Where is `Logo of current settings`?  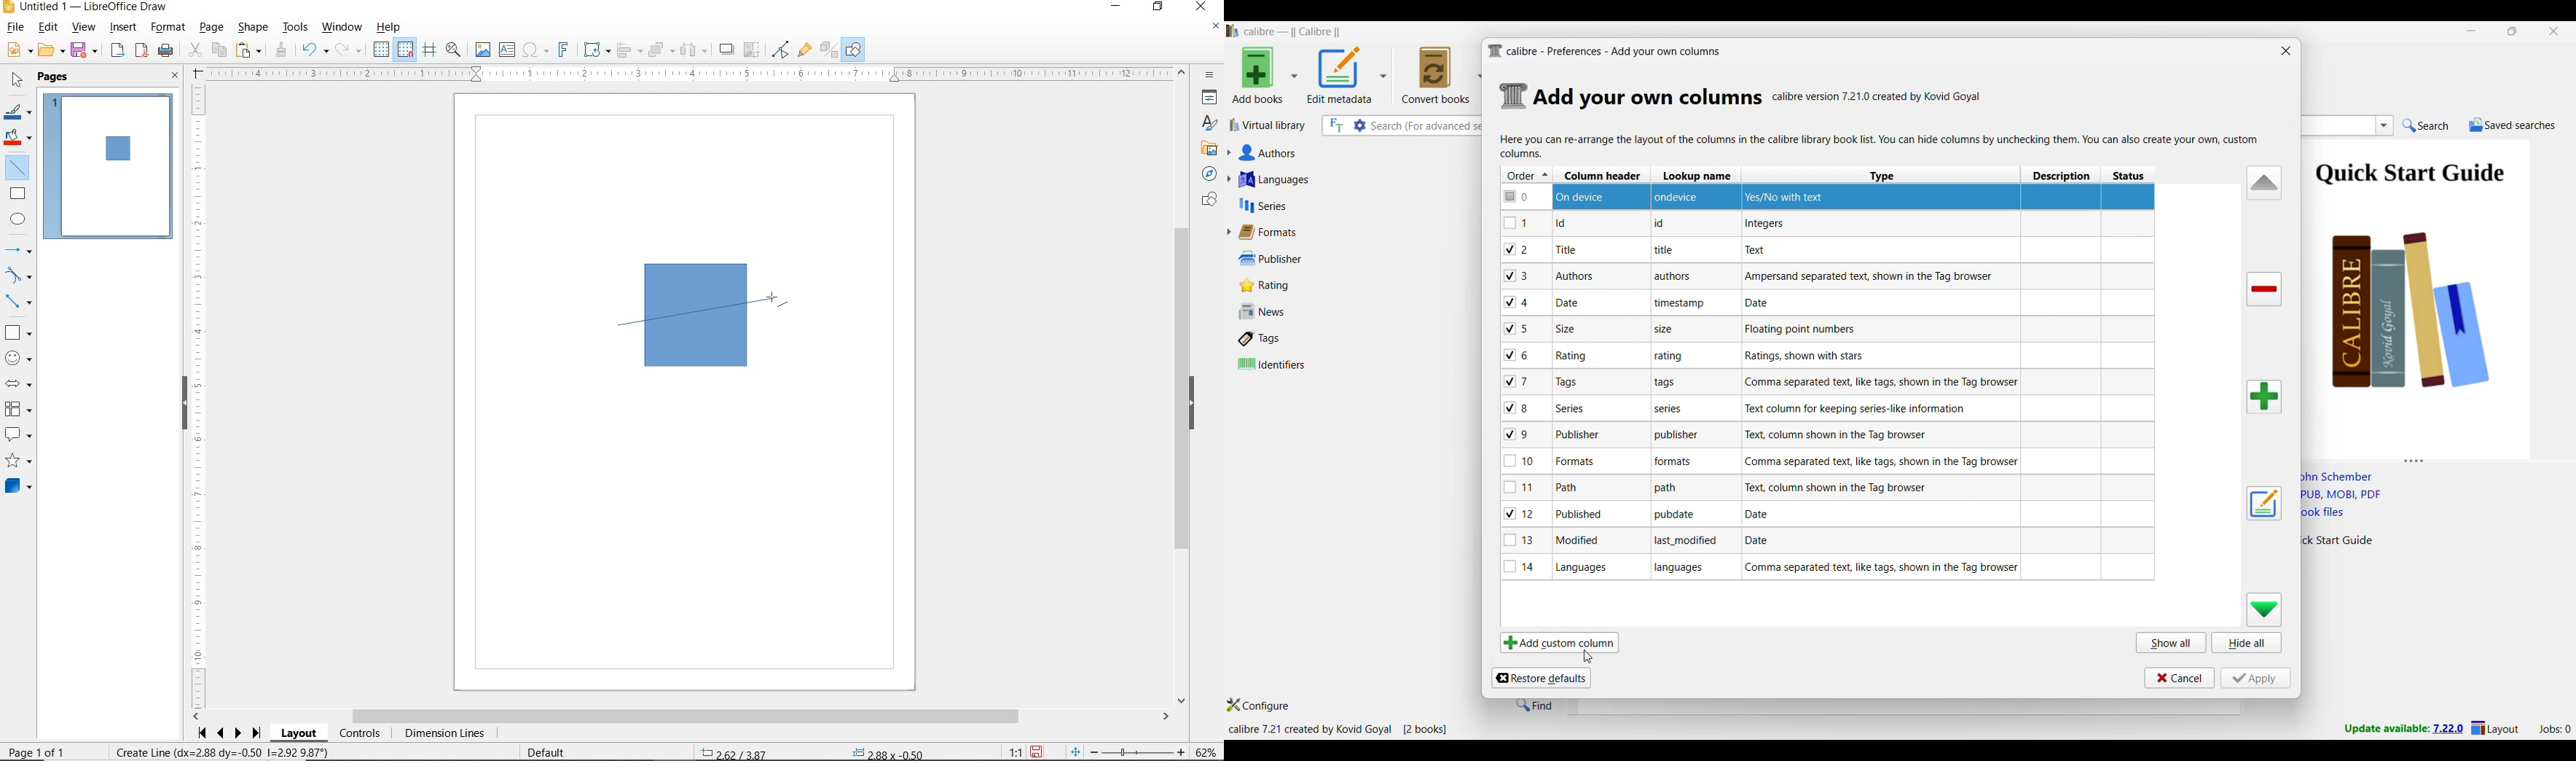 Logo of current settings is located at coordinates (1514, 97).